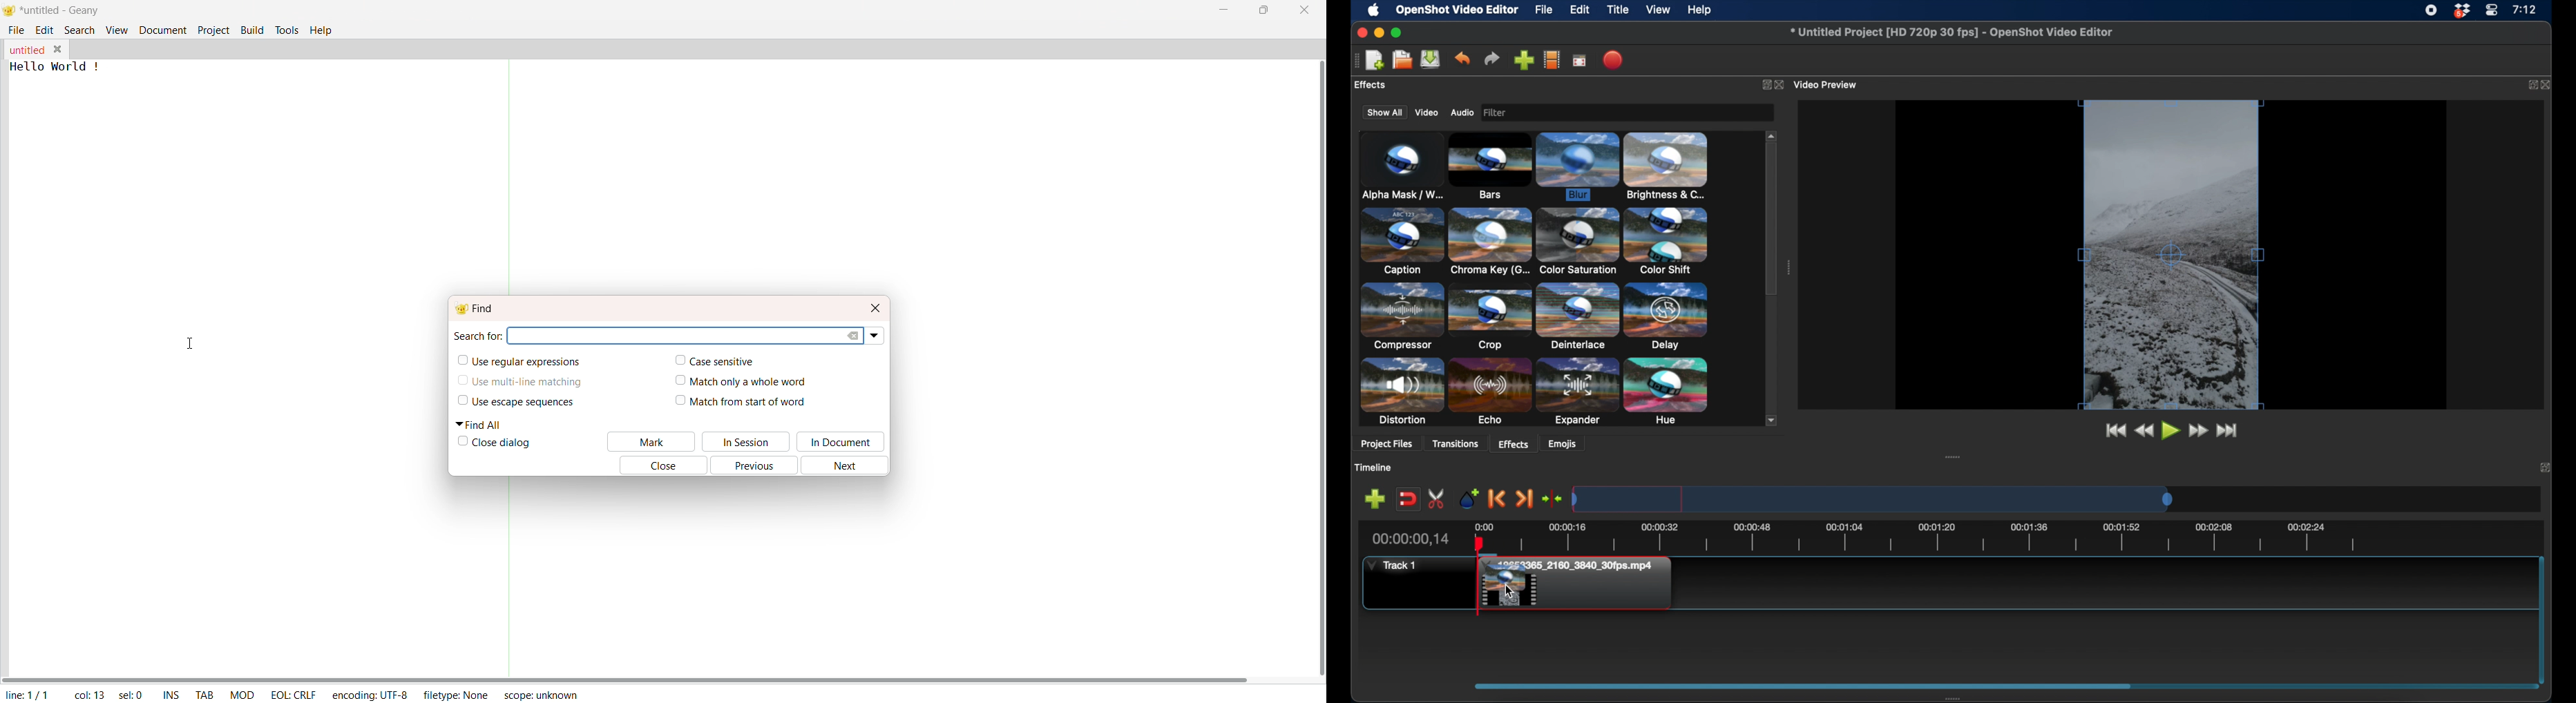  I want to click on import files, so click(1524, 60).